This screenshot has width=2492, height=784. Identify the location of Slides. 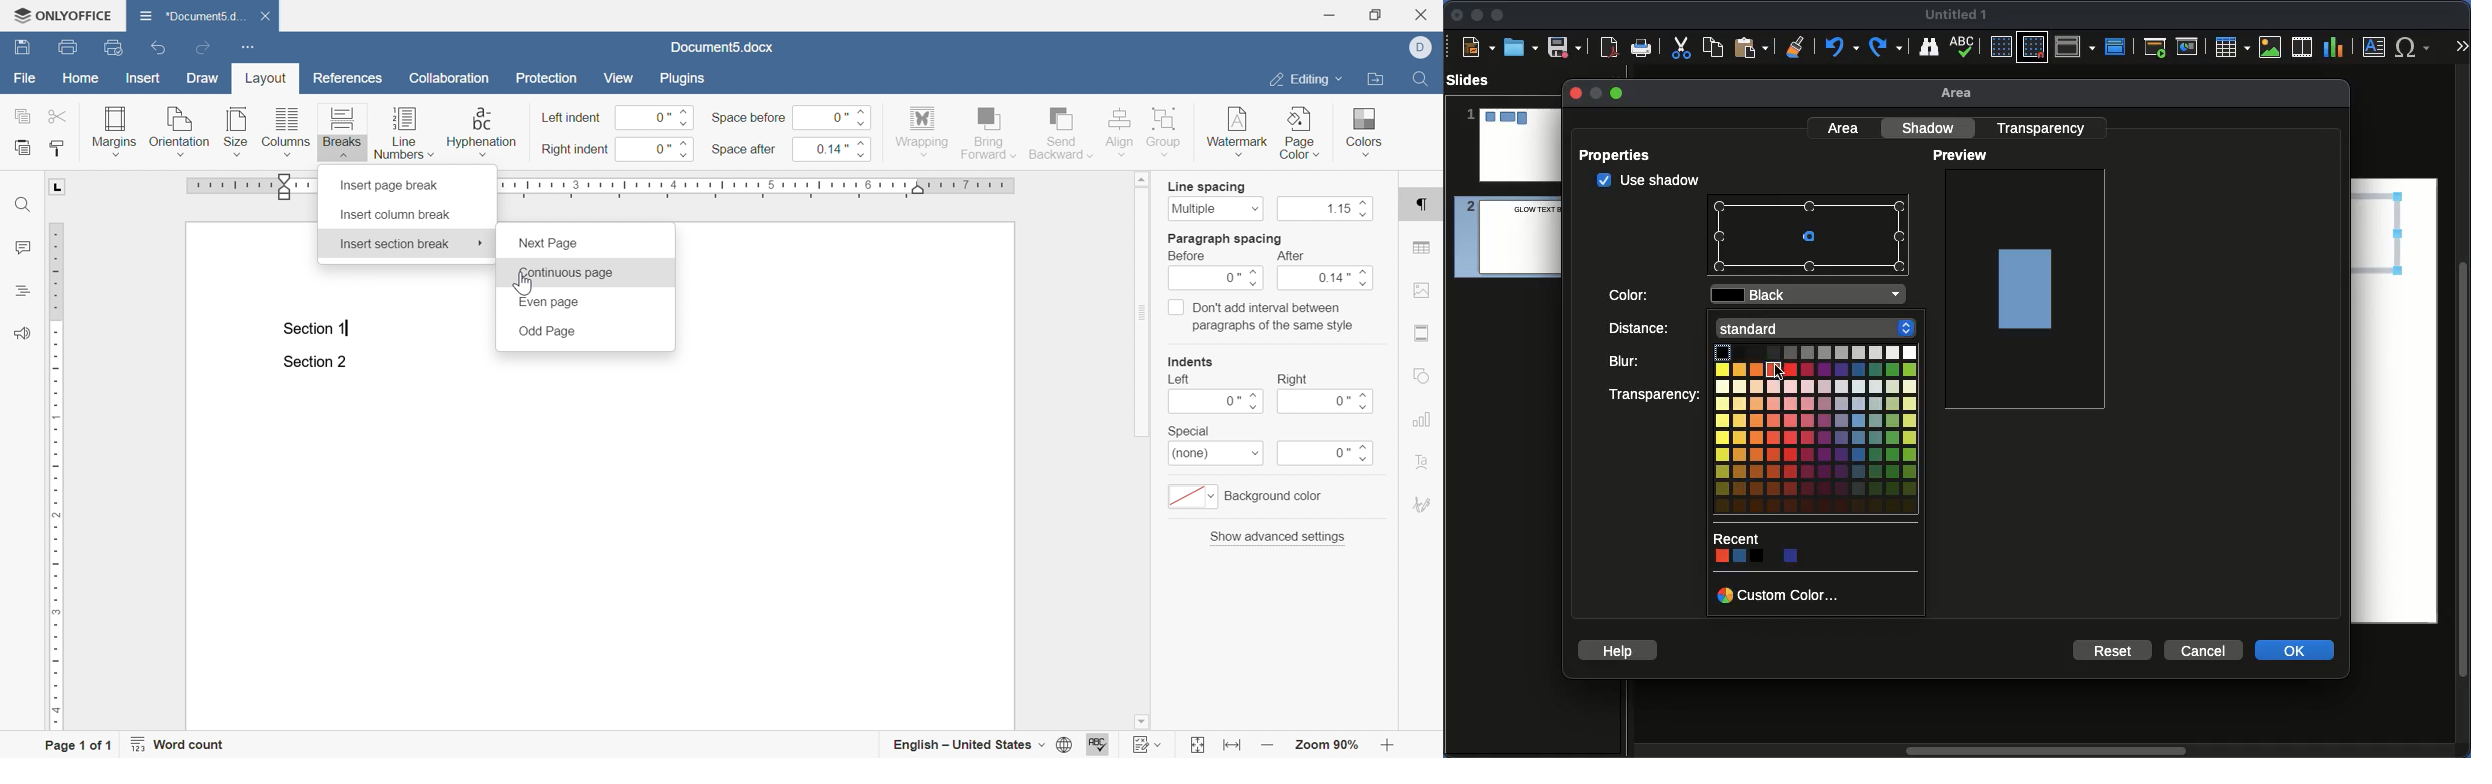
(1474, 80).